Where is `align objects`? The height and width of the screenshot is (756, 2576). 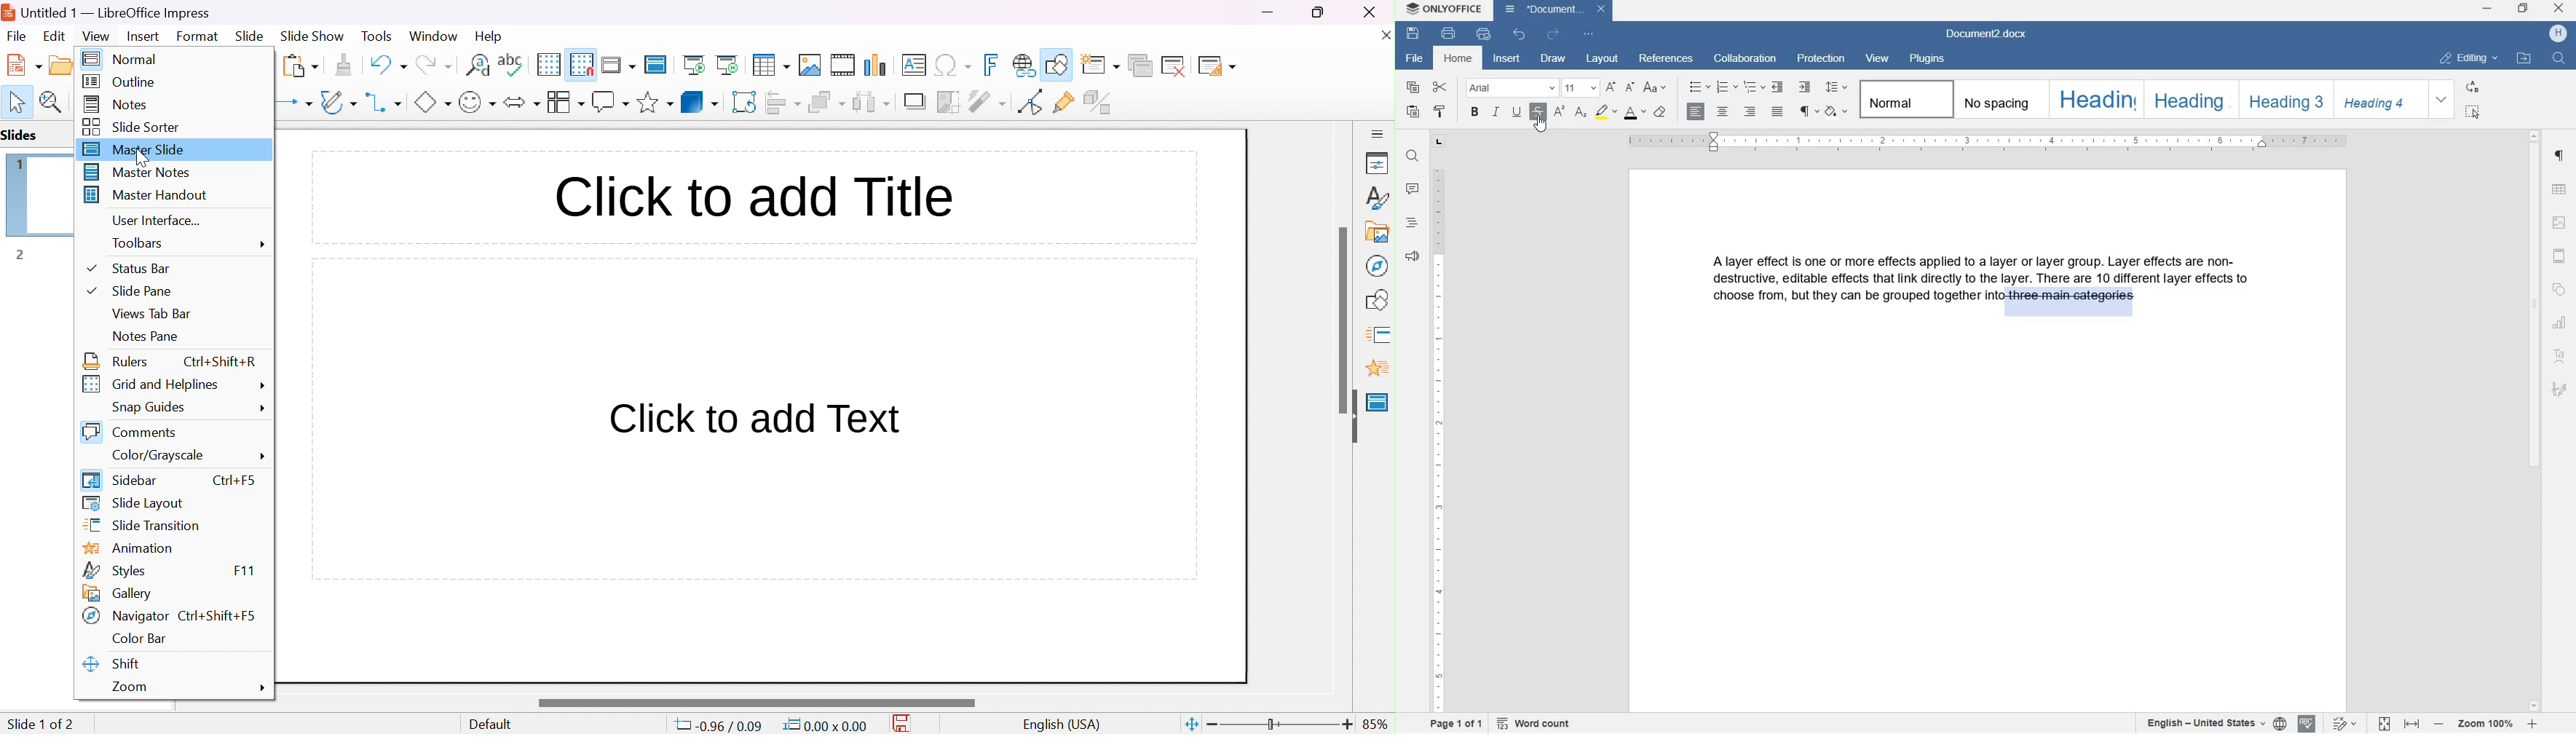 align objects is located at coordinates (785, 102).